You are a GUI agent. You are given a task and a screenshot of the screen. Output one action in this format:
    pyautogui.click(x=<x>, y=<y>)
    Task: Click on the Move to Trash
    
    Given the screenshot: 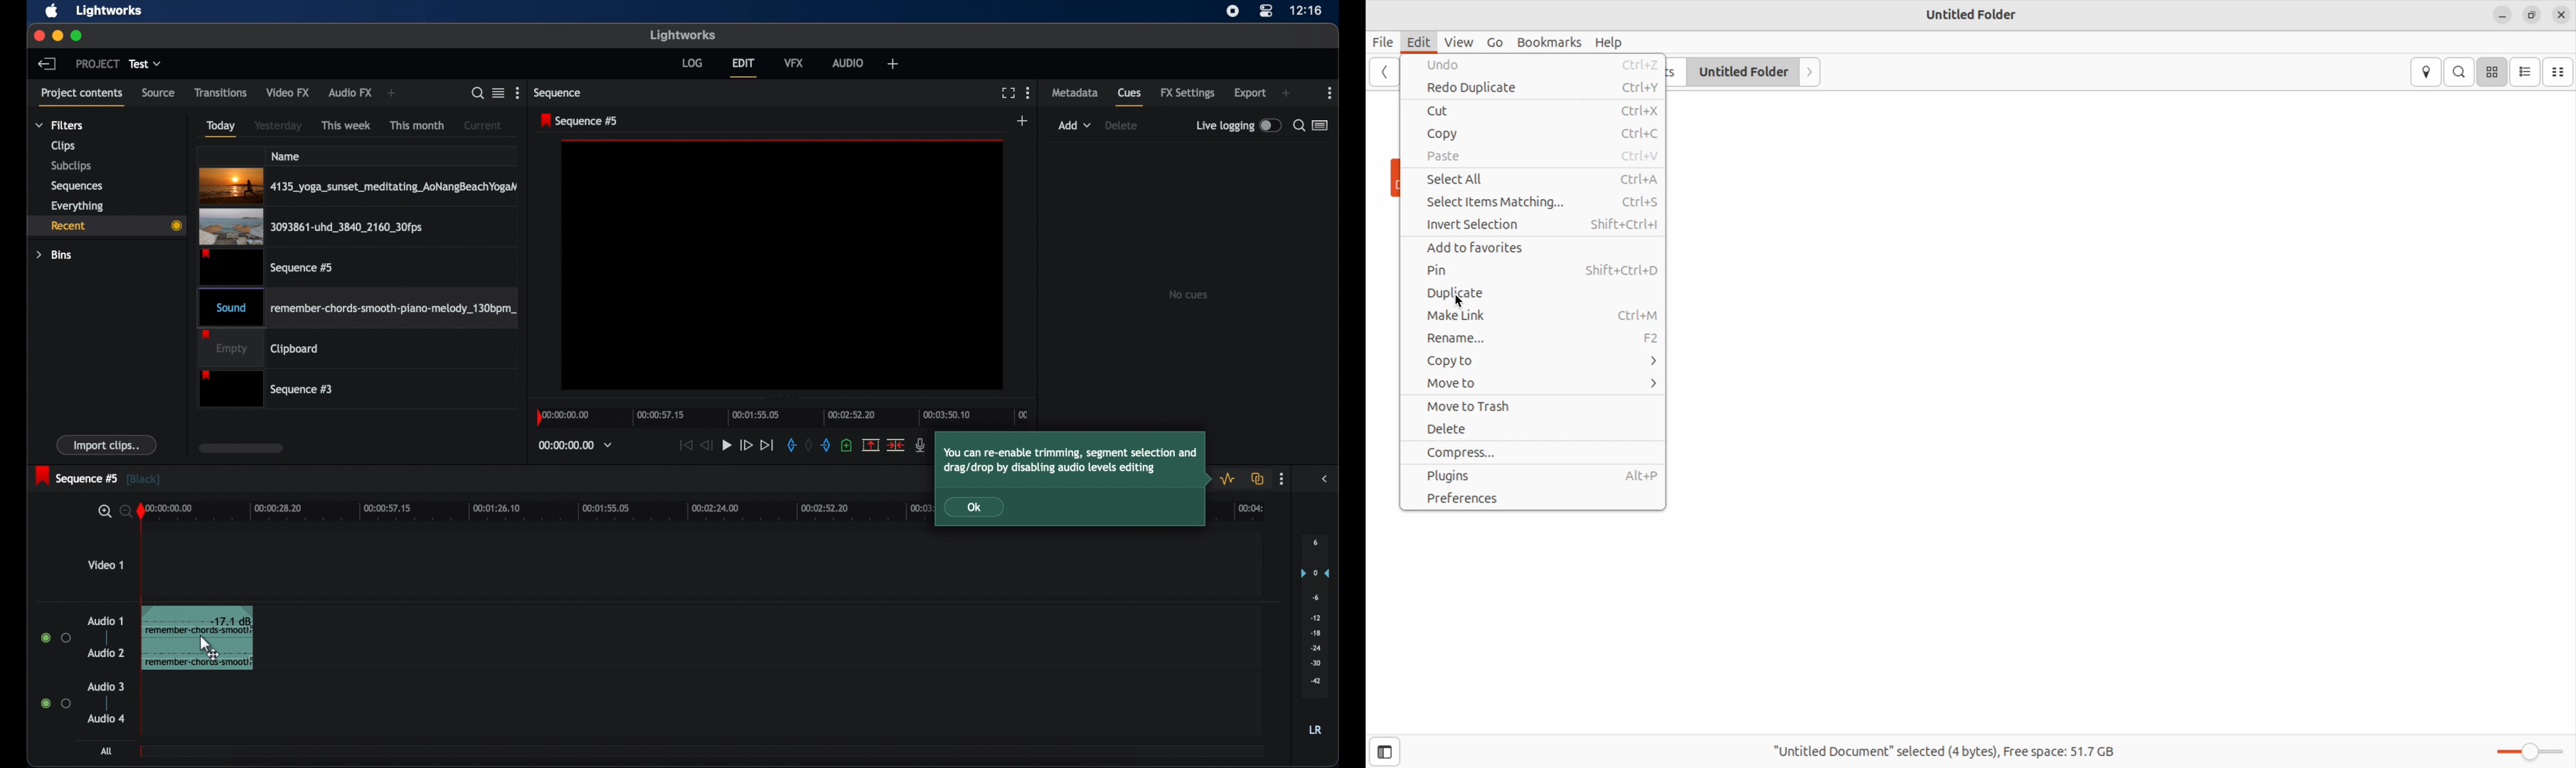 What is the action you would take?
    pyautogui.click(x=1532, y=407)
    